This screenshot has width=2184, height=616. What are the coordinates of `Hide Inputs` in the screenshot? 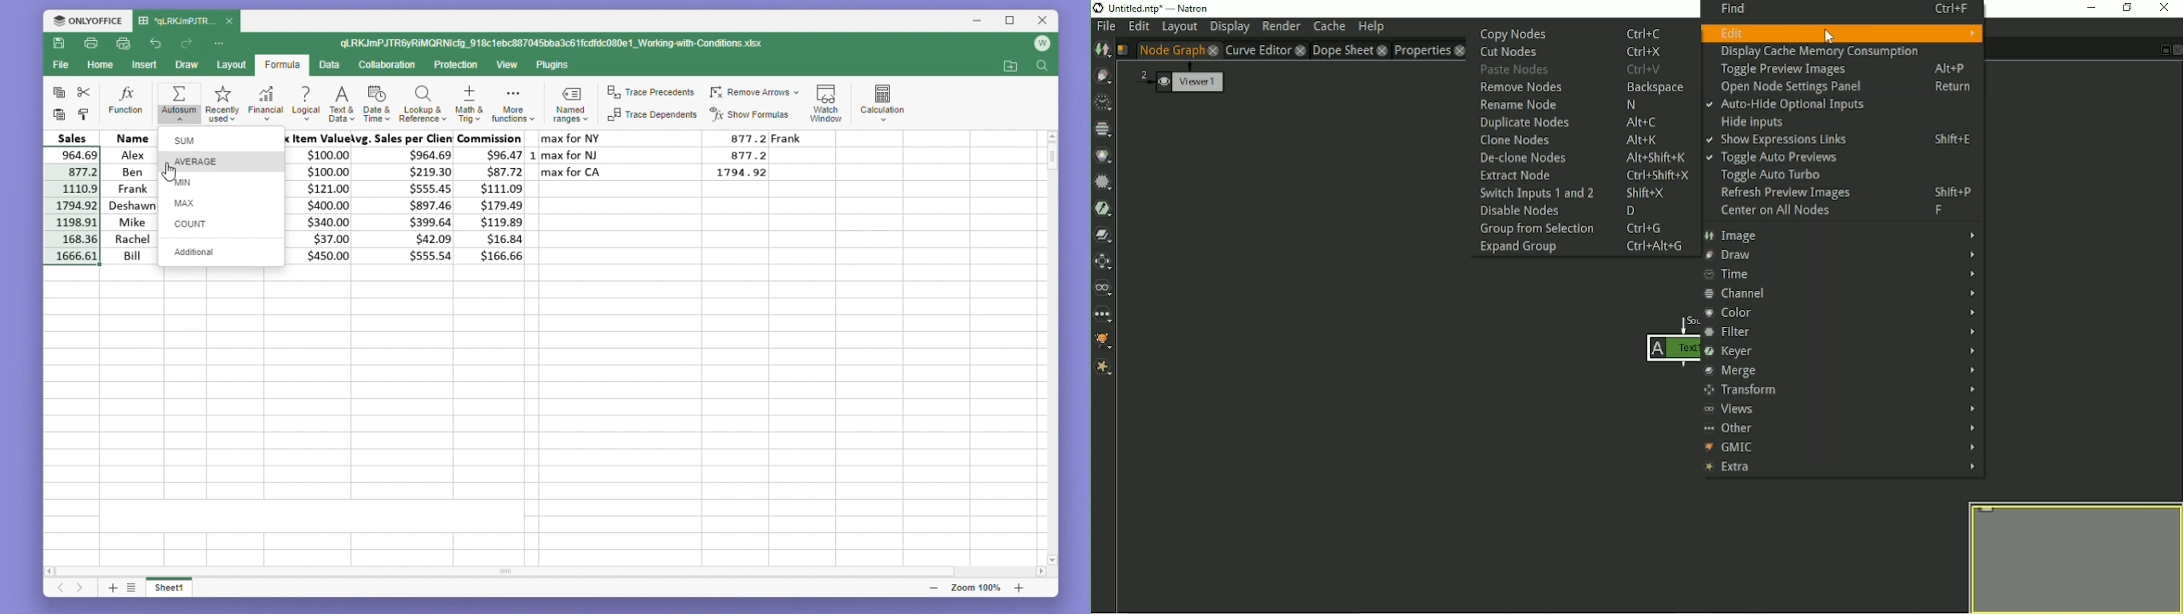 It's located at (1753, 122).